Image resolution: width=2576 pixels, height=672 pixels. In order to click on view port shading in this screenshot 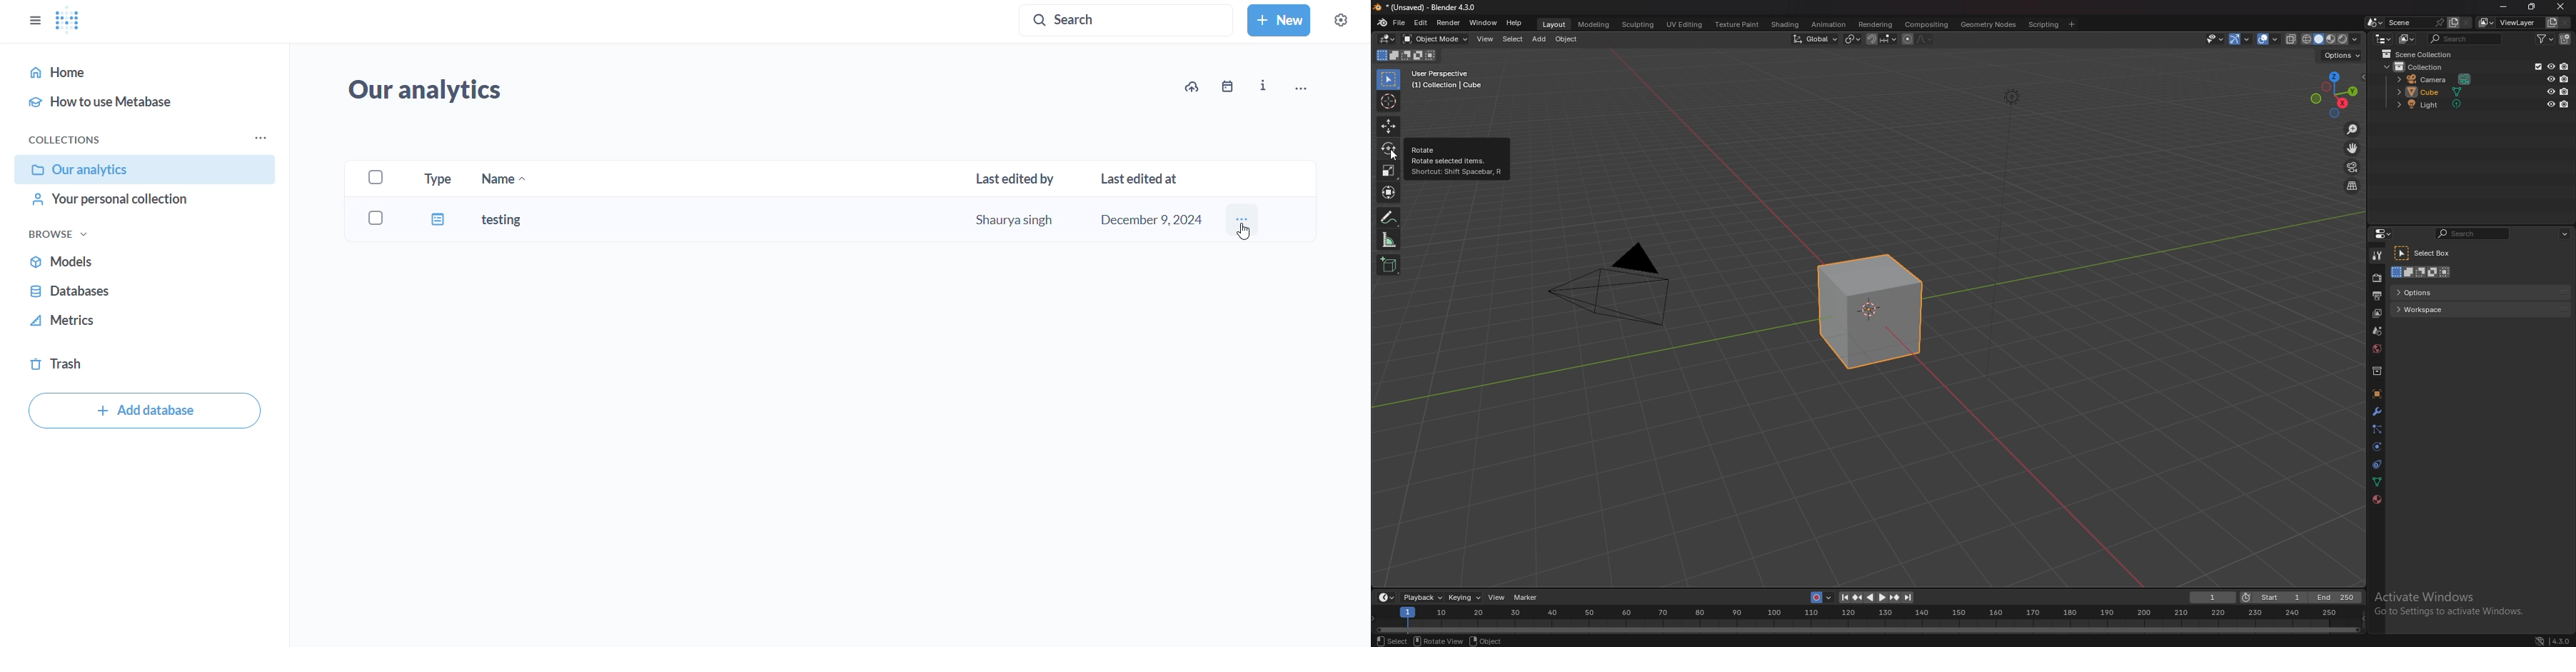, I will do `click(2332, 39)`.